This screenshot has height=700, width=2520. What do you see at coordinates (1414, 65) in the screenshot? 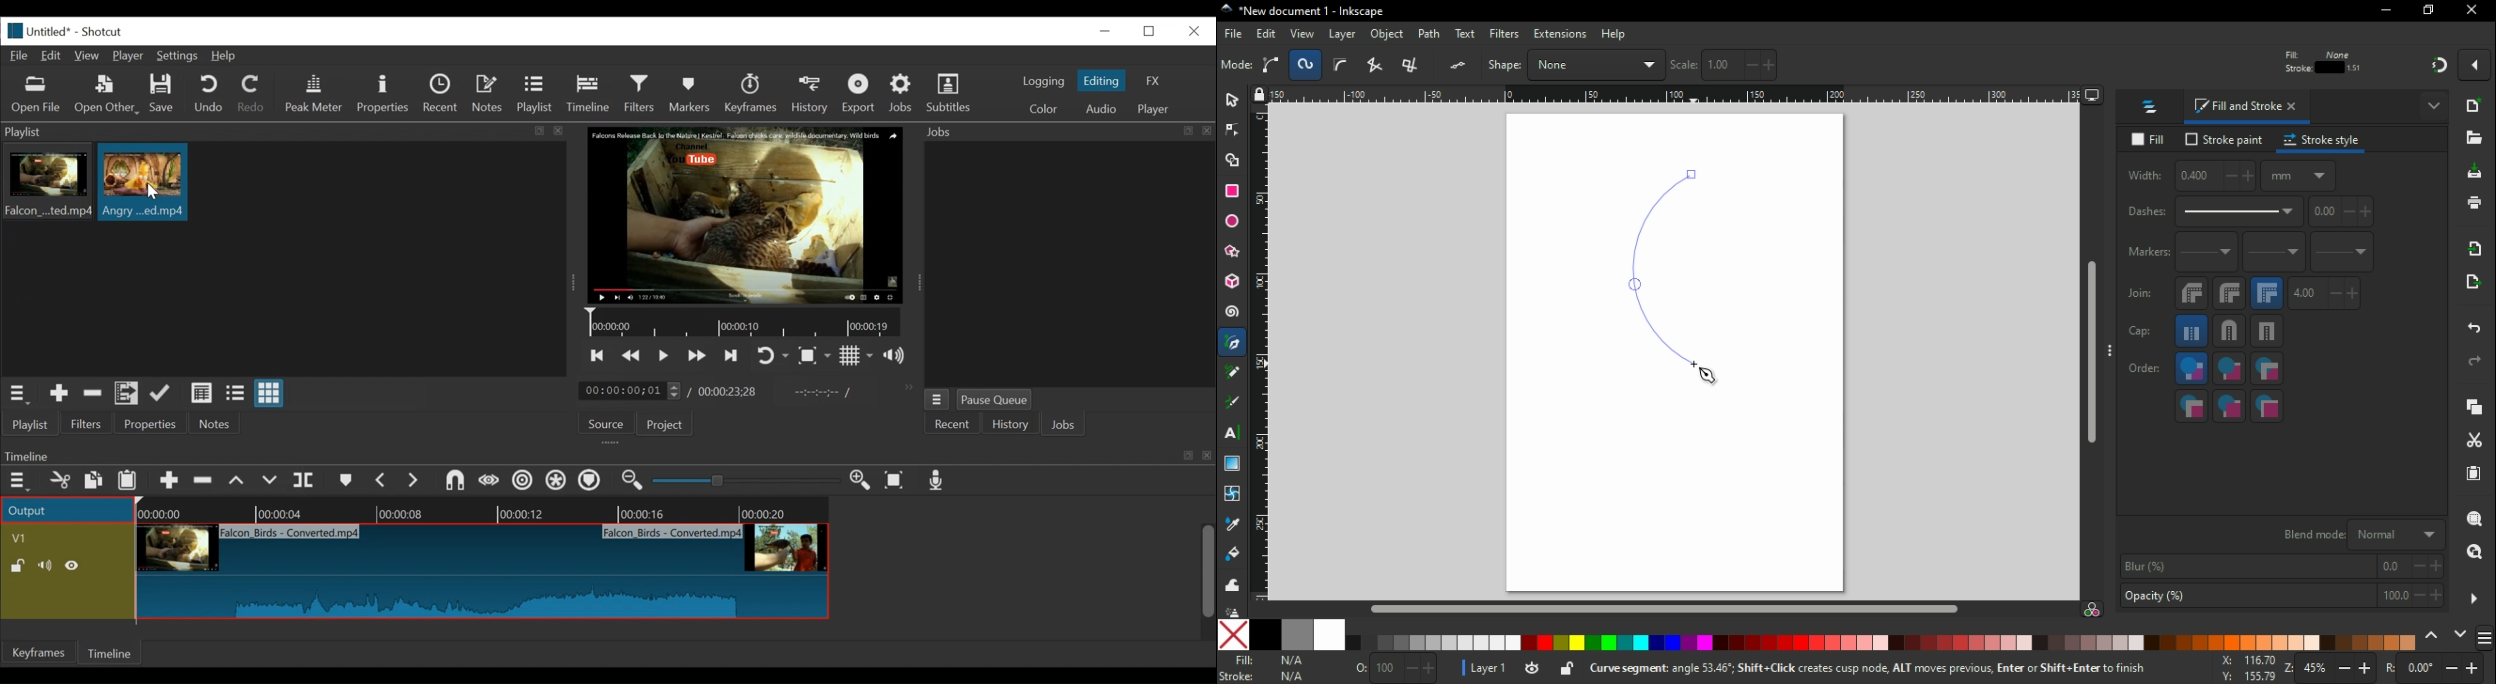
I see `create a sequence of paraxial line segments` at bounding box center [1414, 65].